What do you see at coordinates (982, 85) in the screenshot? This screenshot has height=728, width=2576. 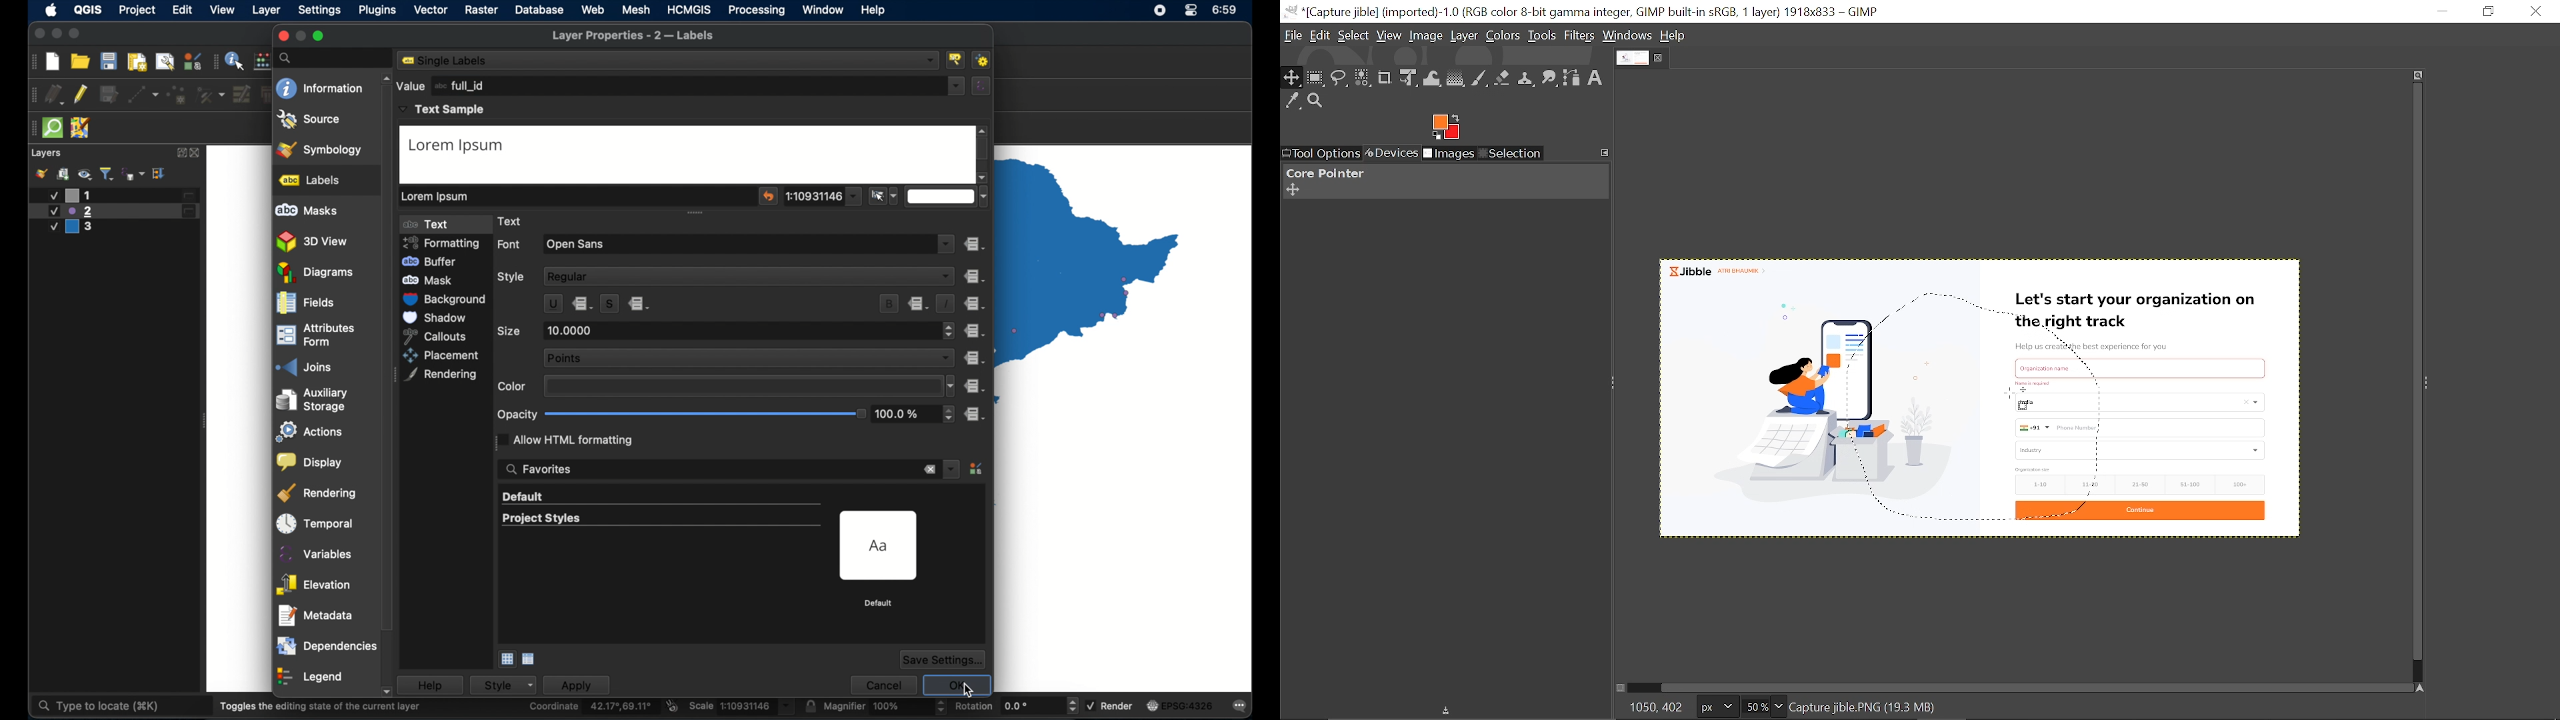 I see `expression builder` at bounding box center [982, 85].